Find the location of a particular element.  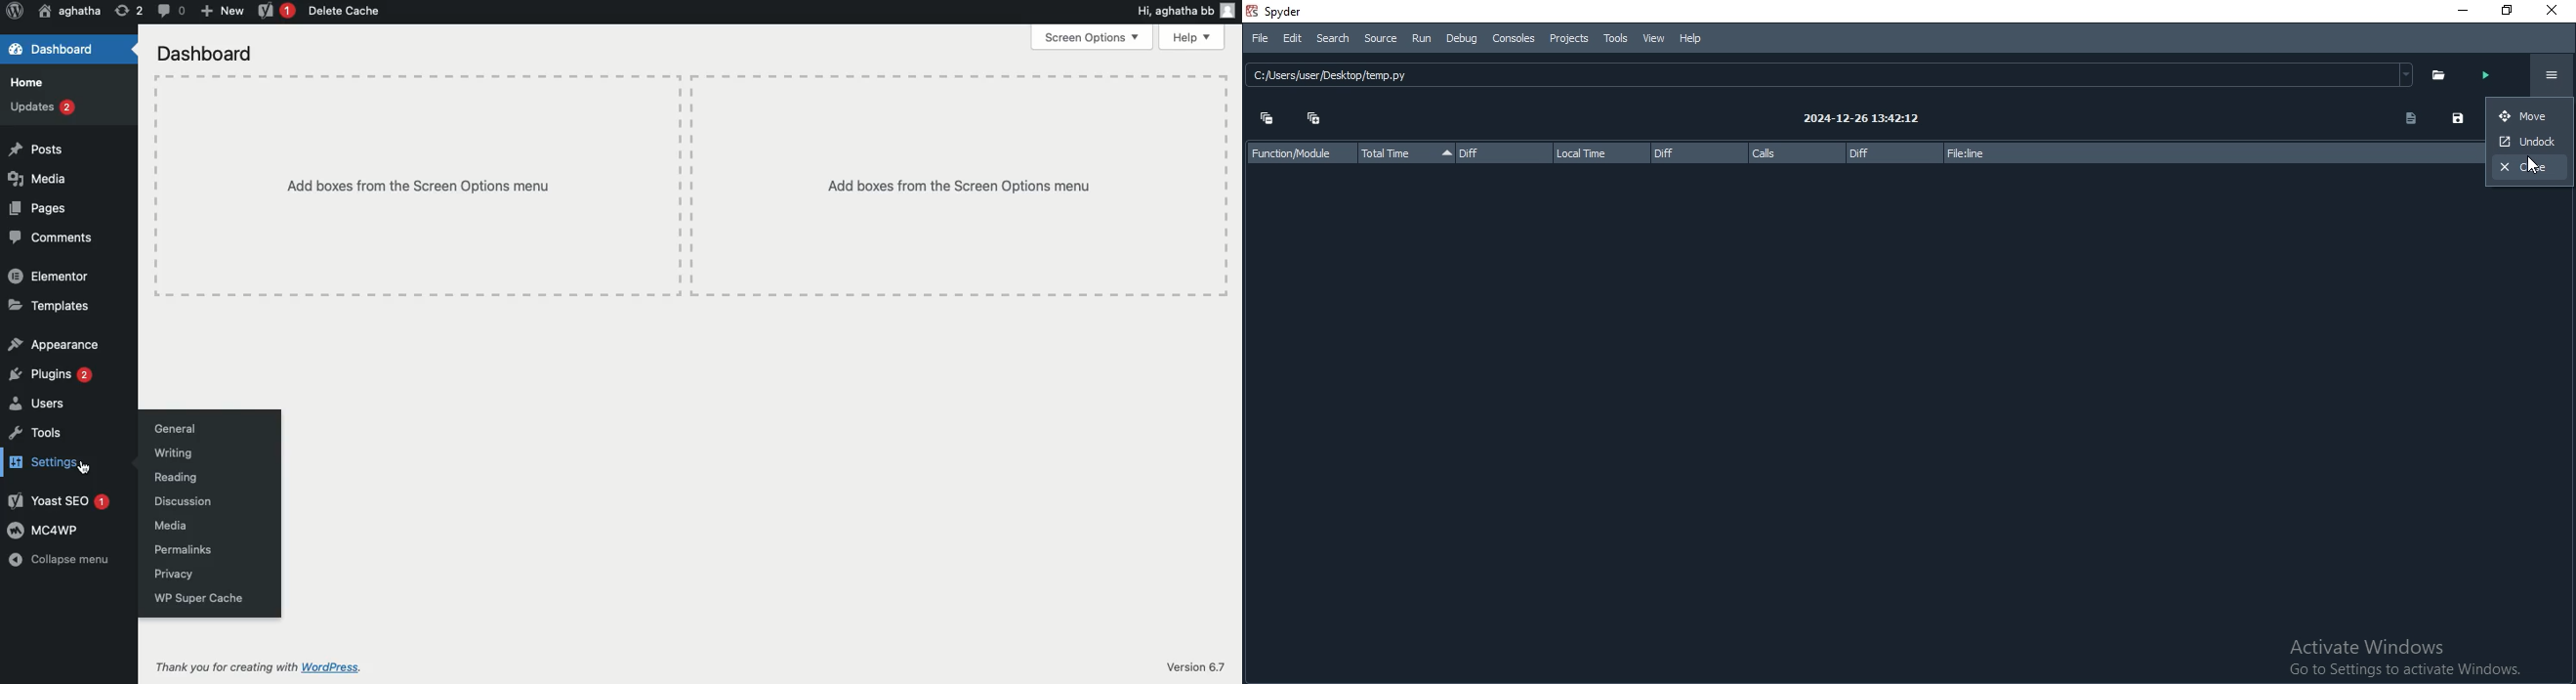

Users is located at coordinates (39, 403).